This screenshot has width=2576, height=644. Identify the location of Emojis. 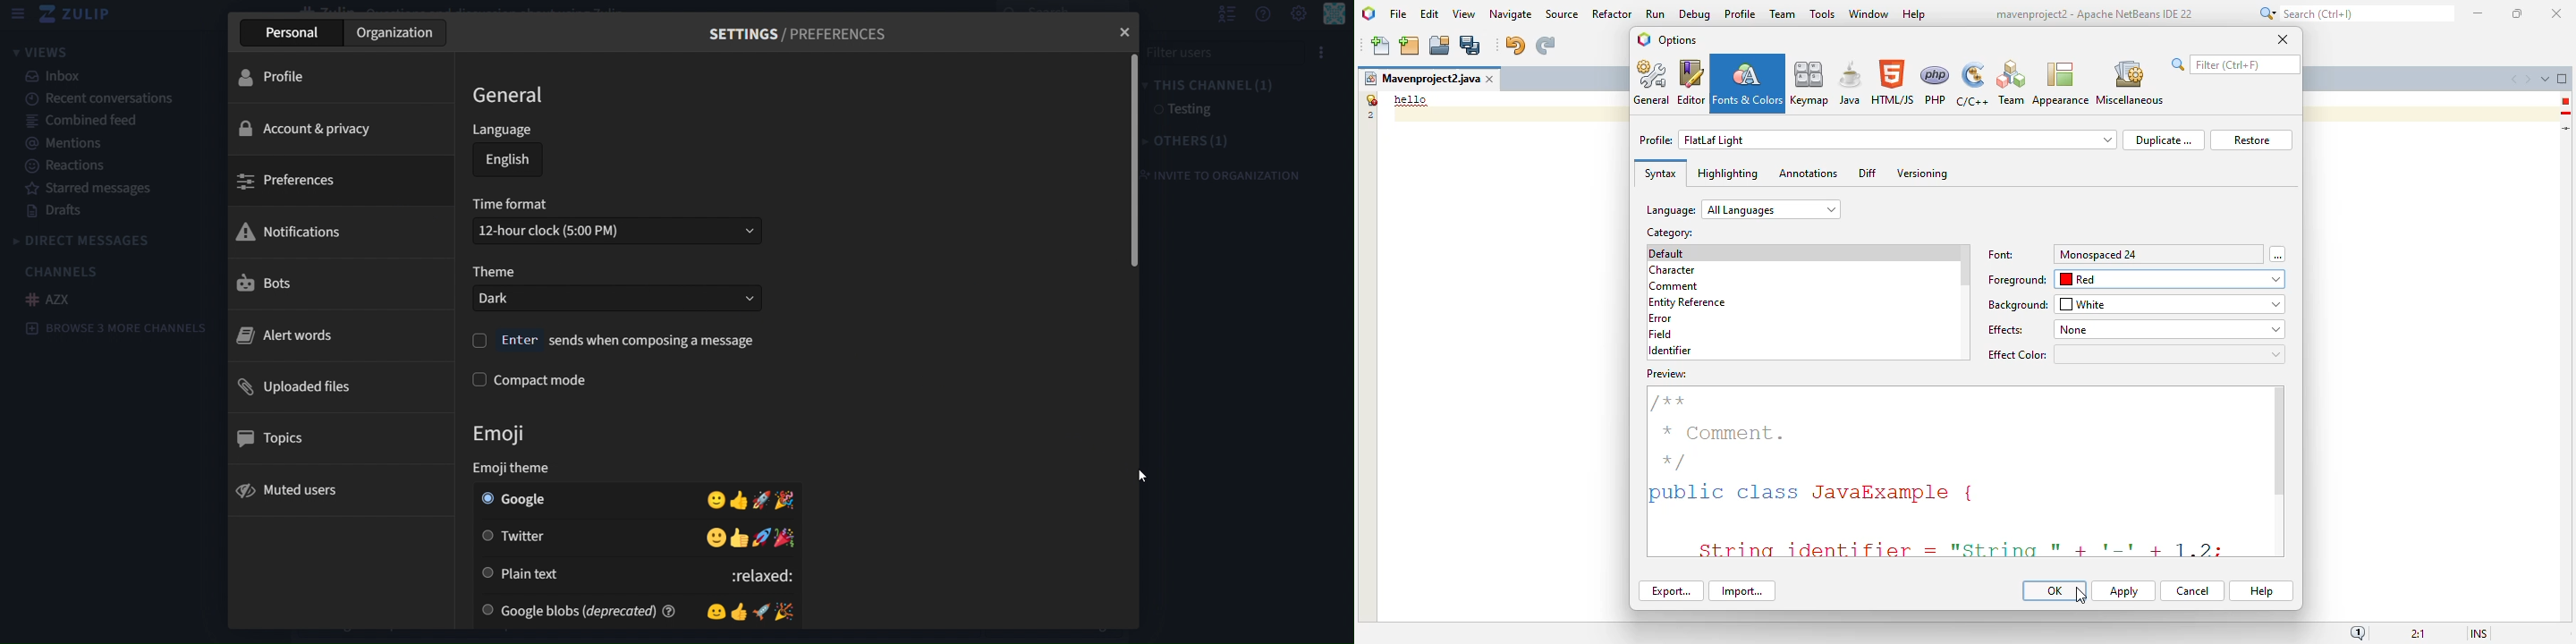
(747, 611).